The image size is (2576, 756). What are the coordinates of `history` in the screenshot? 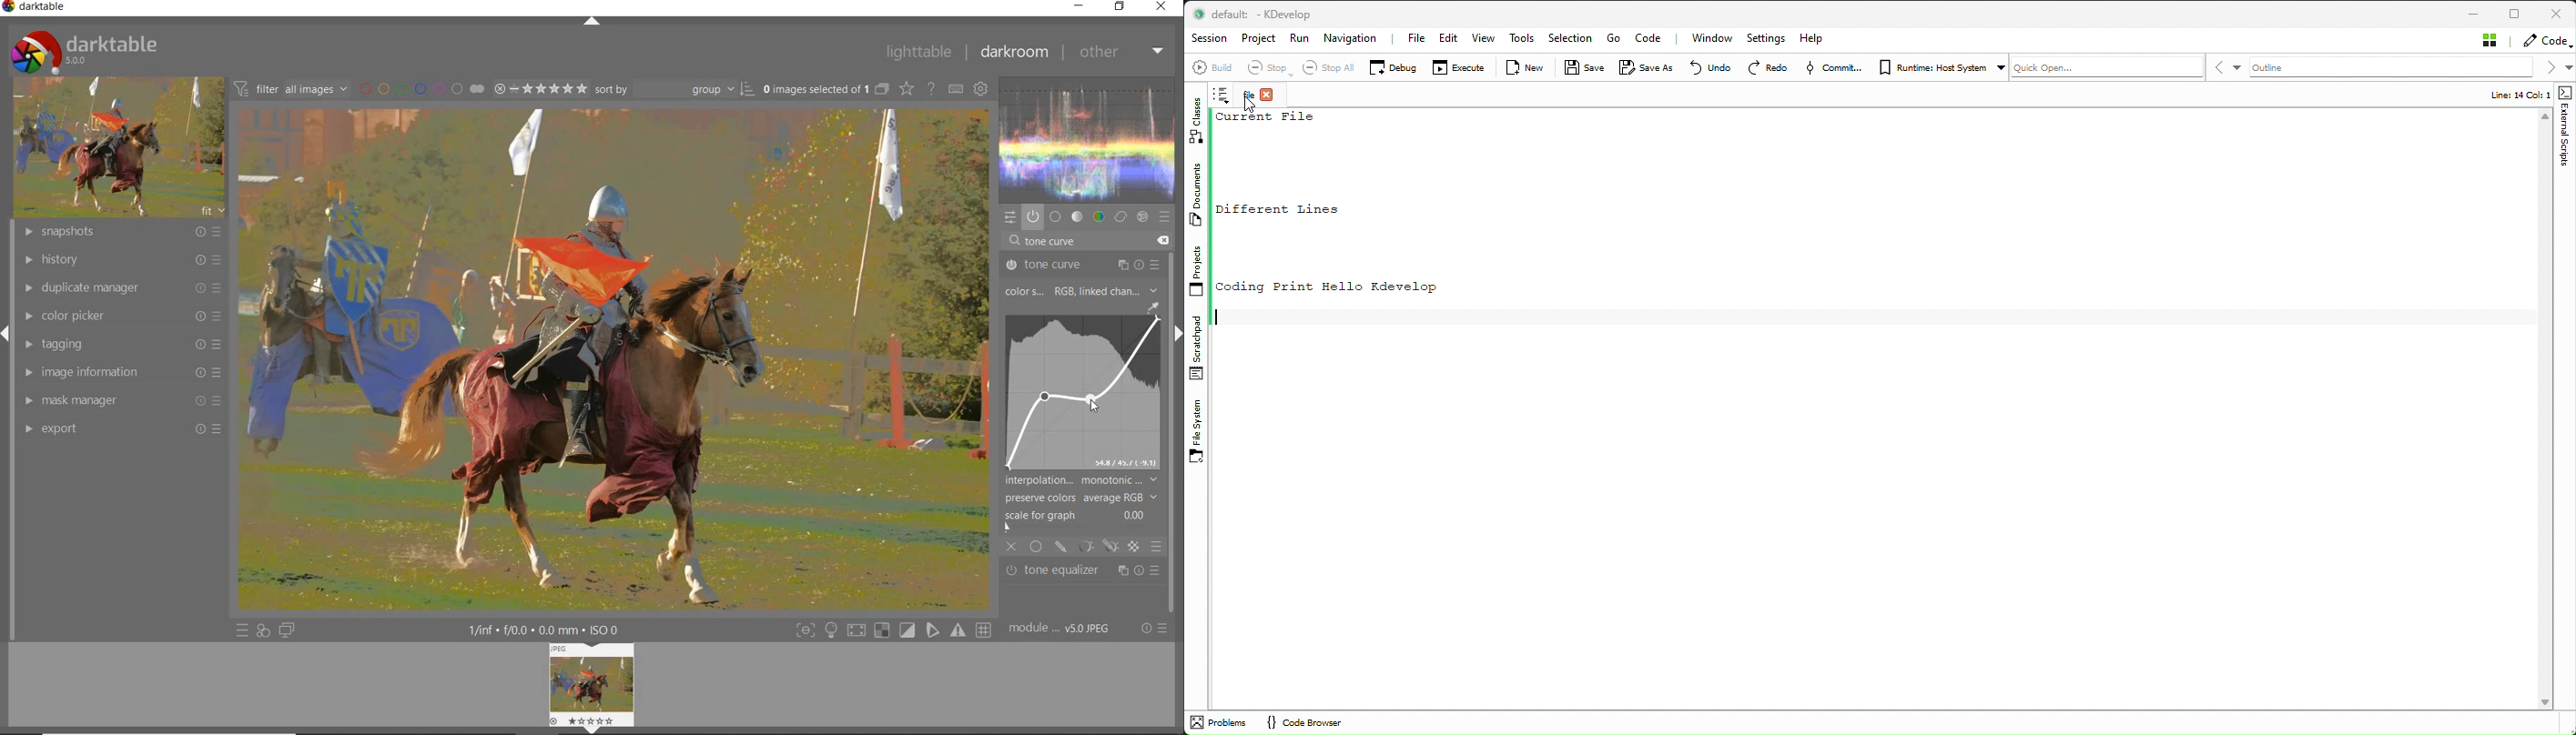 It's located at (120, 260).